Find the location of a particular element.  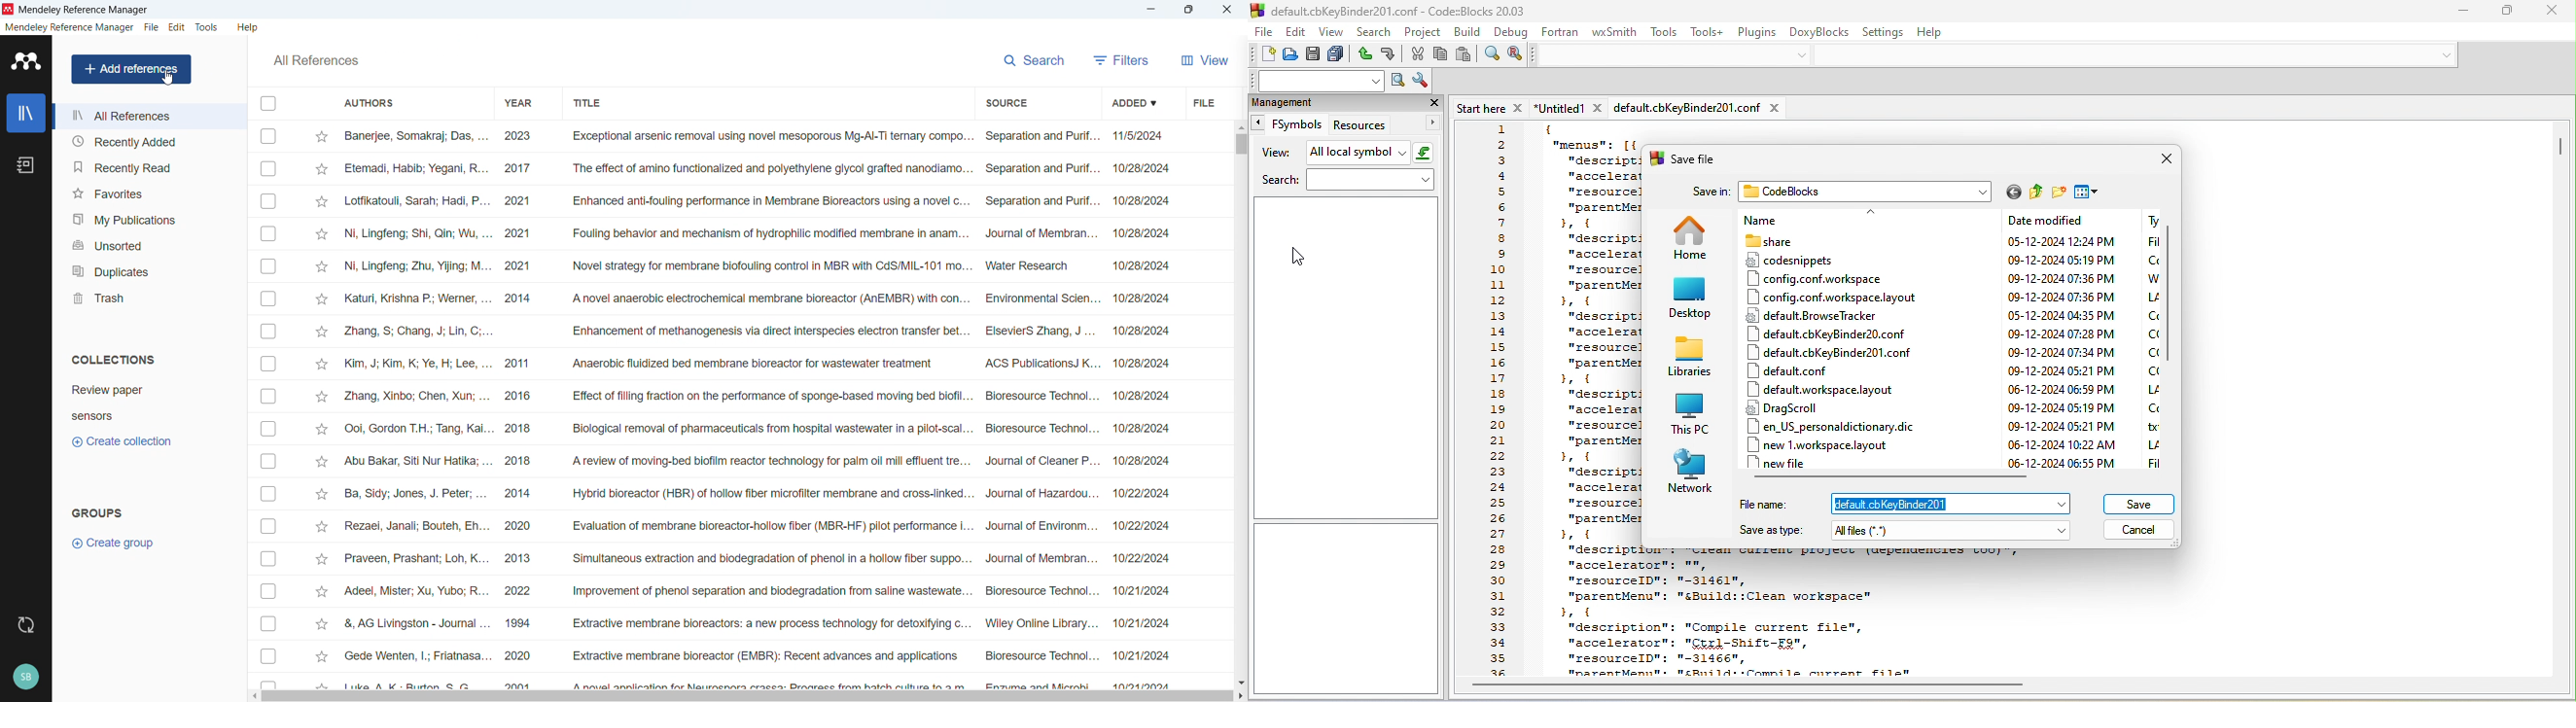

minimize is located at coordinates (2462, 13).